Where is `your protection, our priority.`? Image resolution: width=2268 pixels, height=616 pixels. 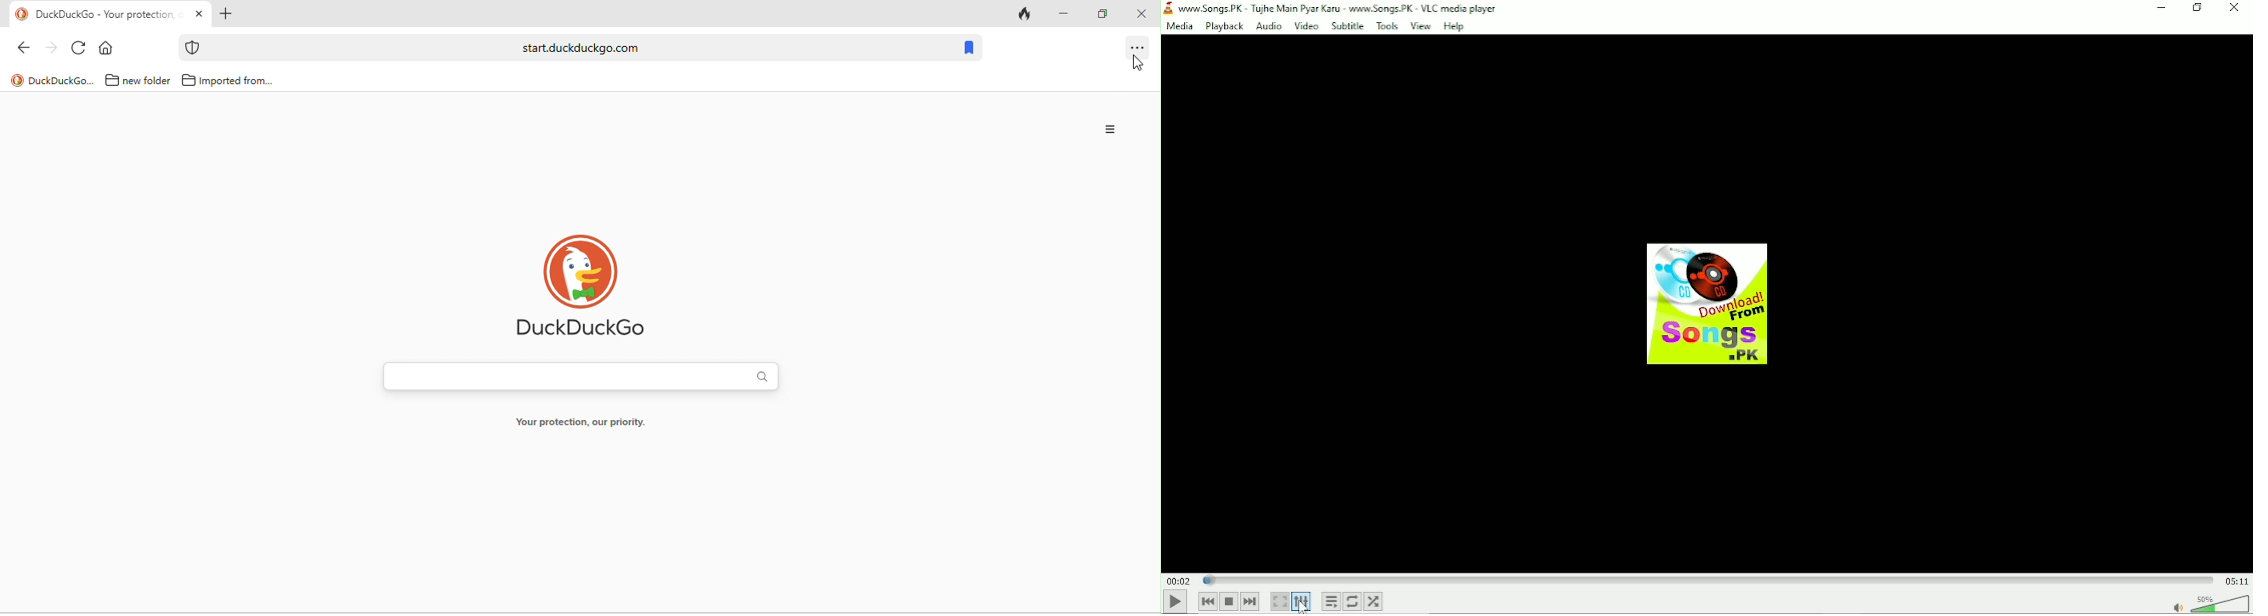
your protection, our priority. is located at coordinates (588, 423).